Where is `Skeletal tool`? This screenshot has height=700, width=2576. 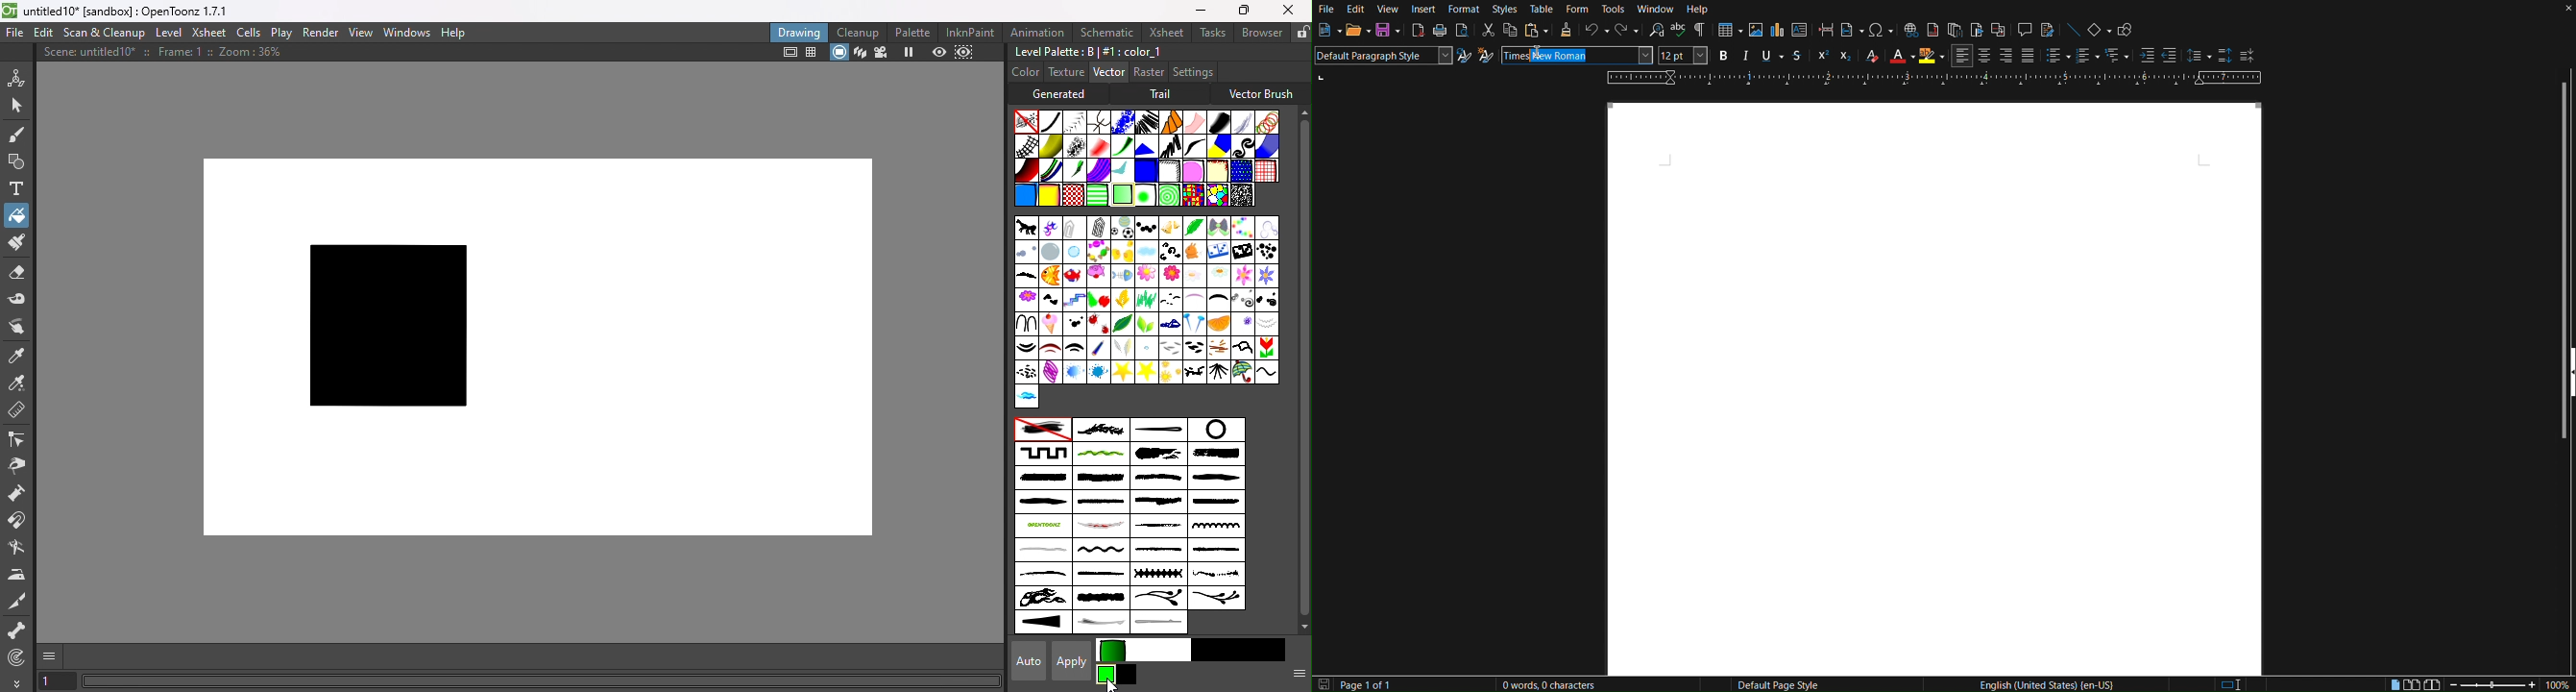 Skeletal tool is located at coordinates (17, 631).